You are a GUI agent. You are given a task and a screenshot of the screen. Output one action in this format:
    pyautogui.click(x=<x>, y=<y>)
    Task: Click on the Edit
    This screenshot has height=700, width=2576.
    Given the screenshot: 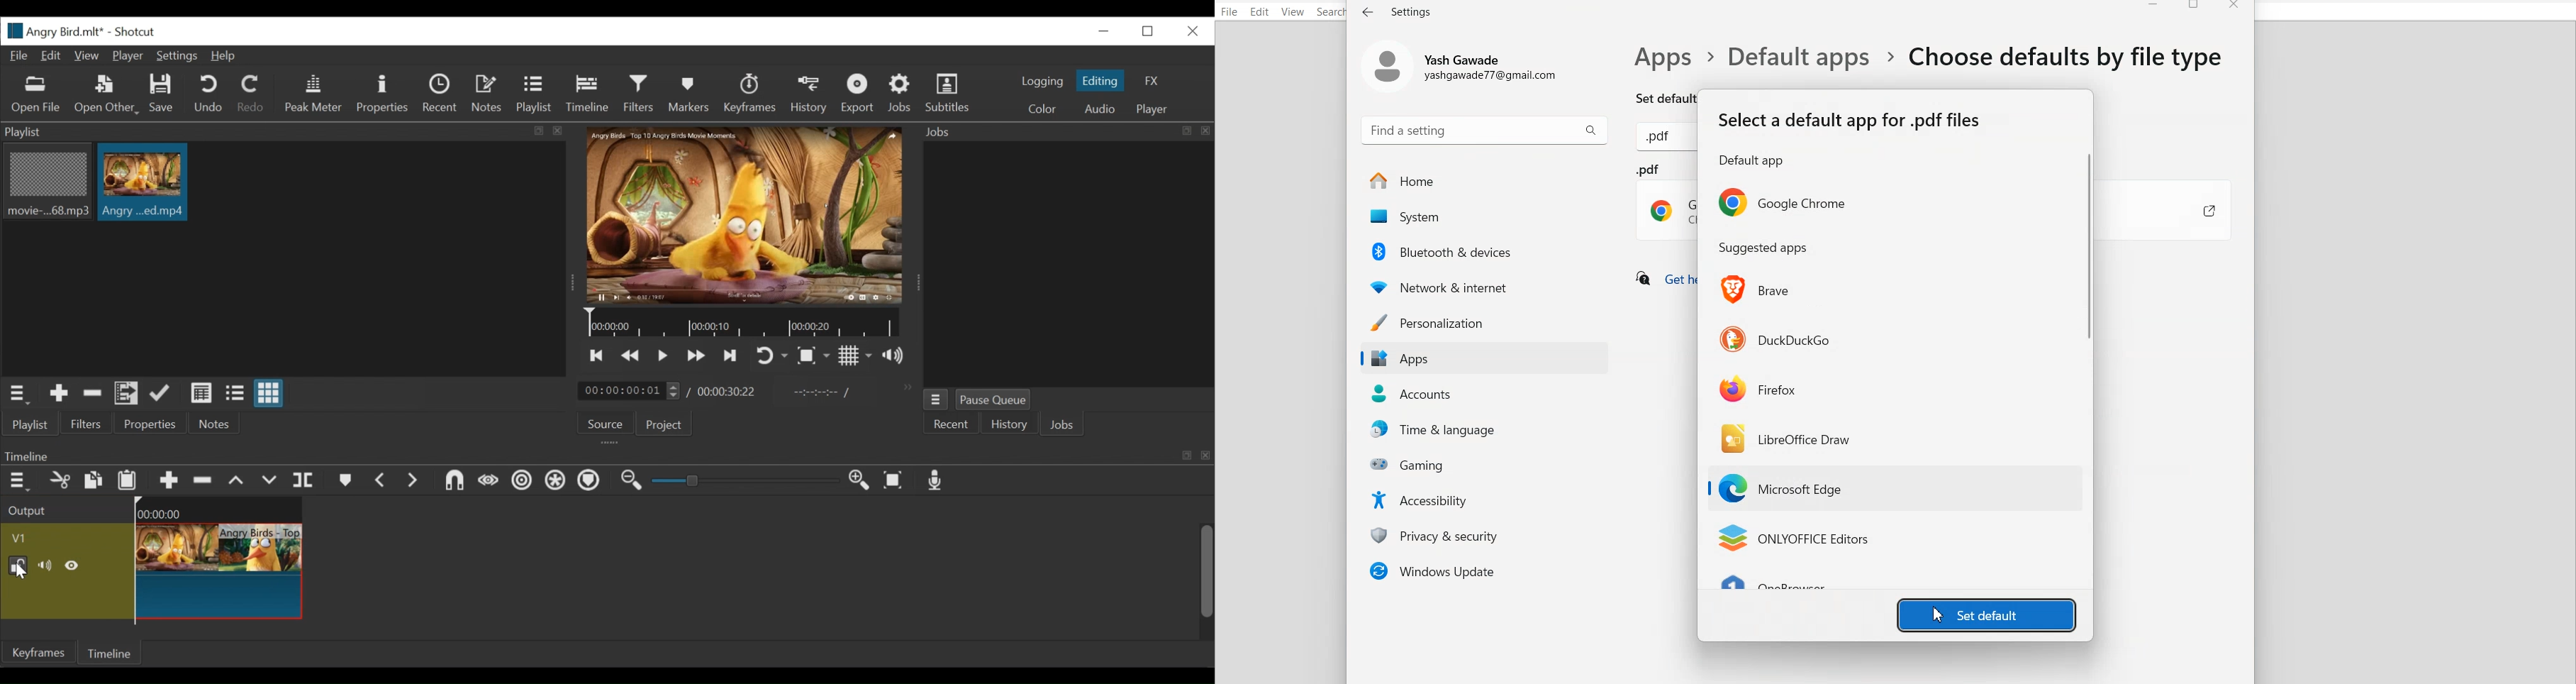 What is the action you would take?
    pyautogui.click(x=53, y=56)
    